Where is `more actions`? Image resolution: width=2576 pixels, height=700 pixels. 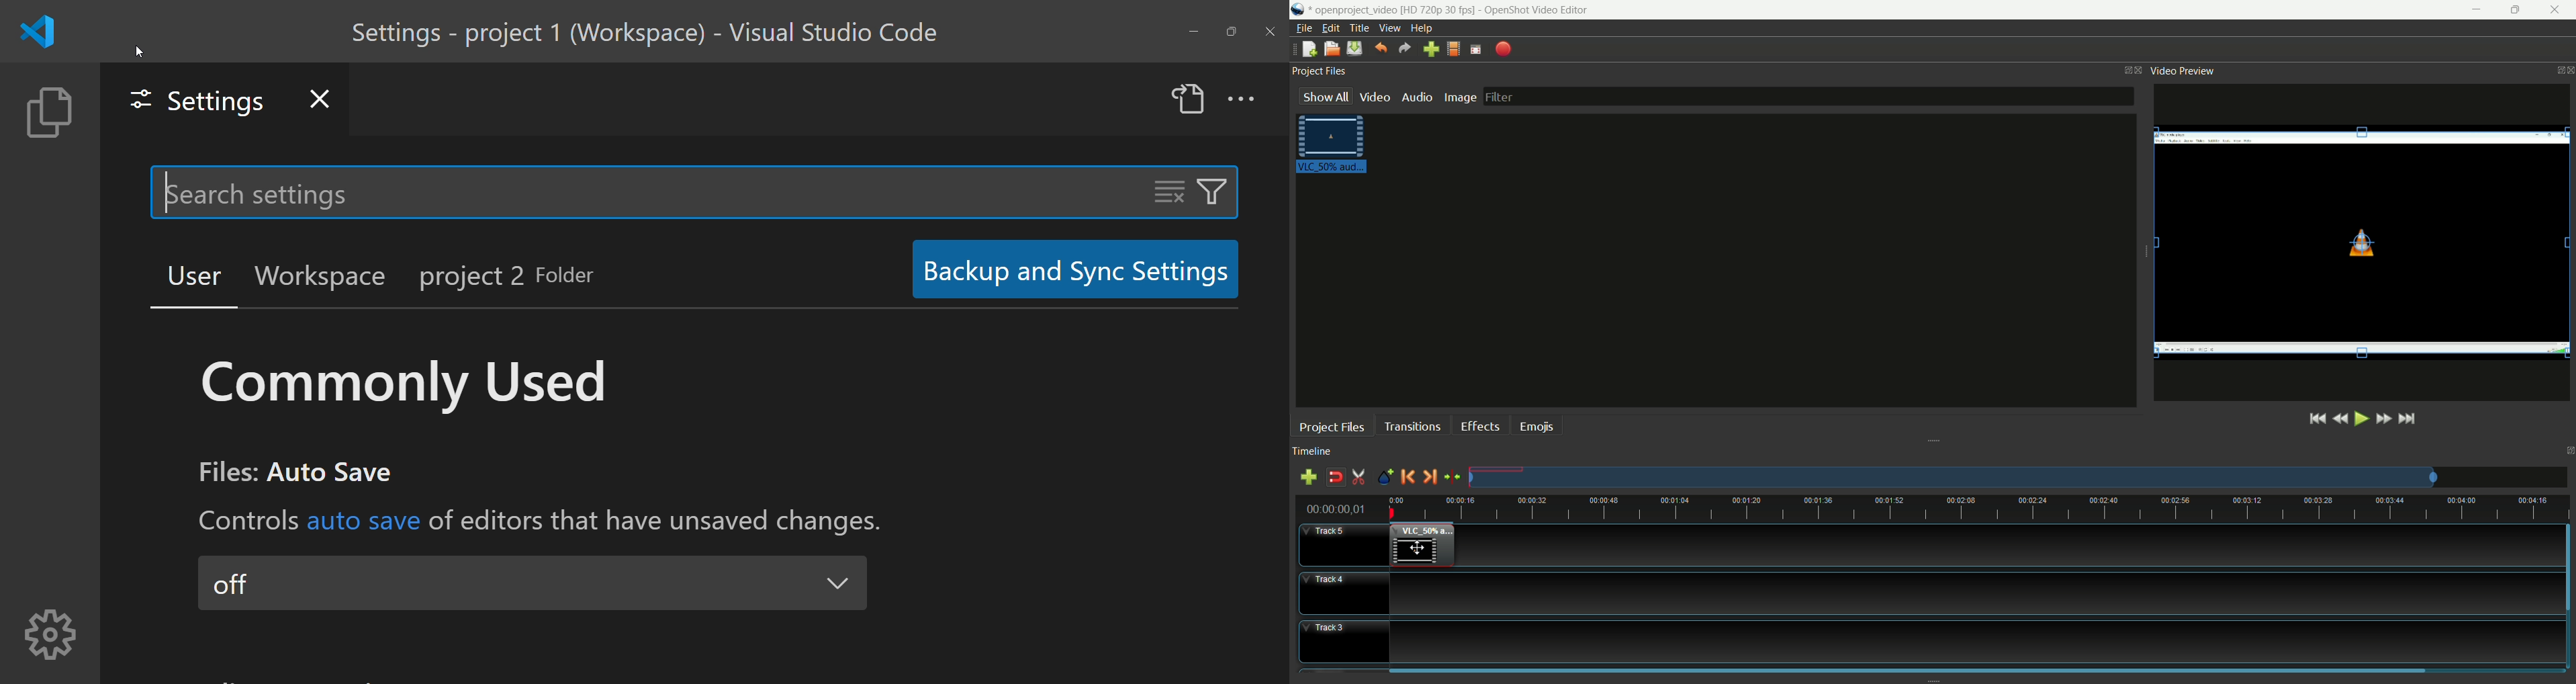
more actions is located at coordinates (1248, 99).